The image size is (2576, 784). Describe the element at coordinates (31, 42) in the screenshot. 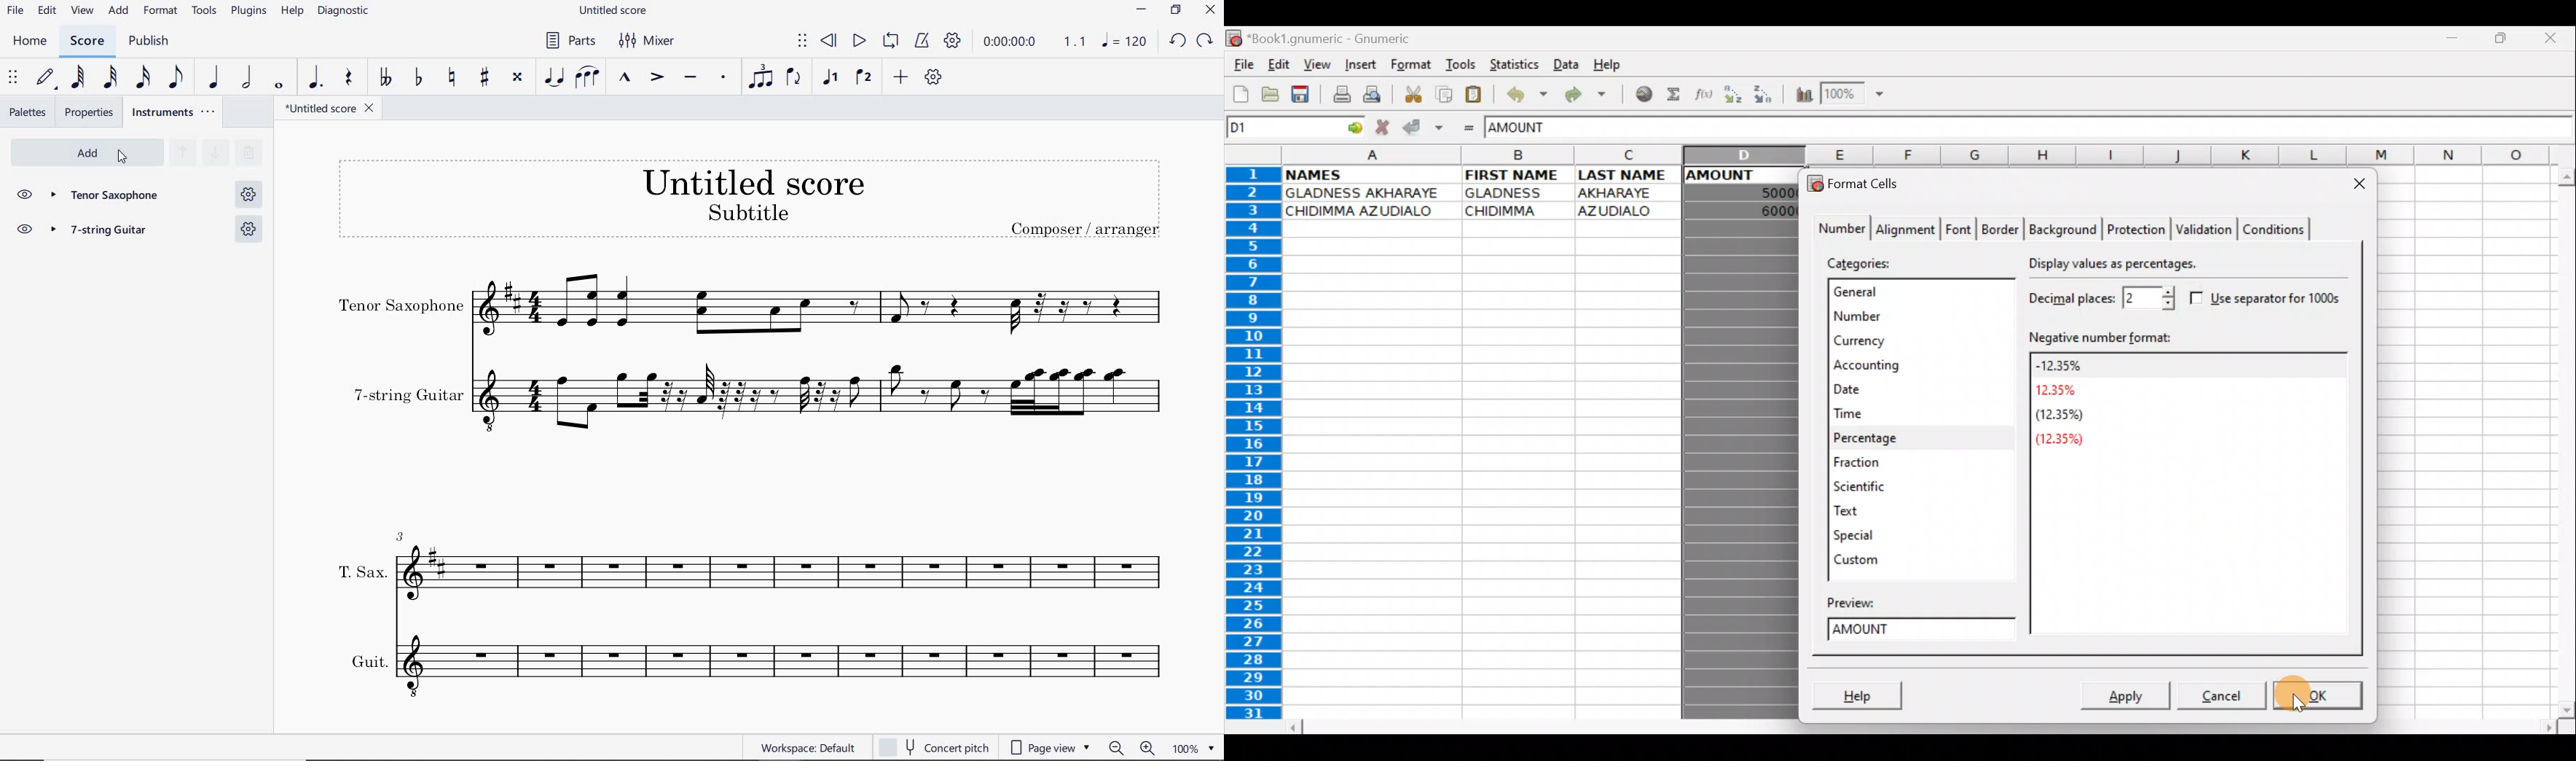

I see `HOME` at that location.